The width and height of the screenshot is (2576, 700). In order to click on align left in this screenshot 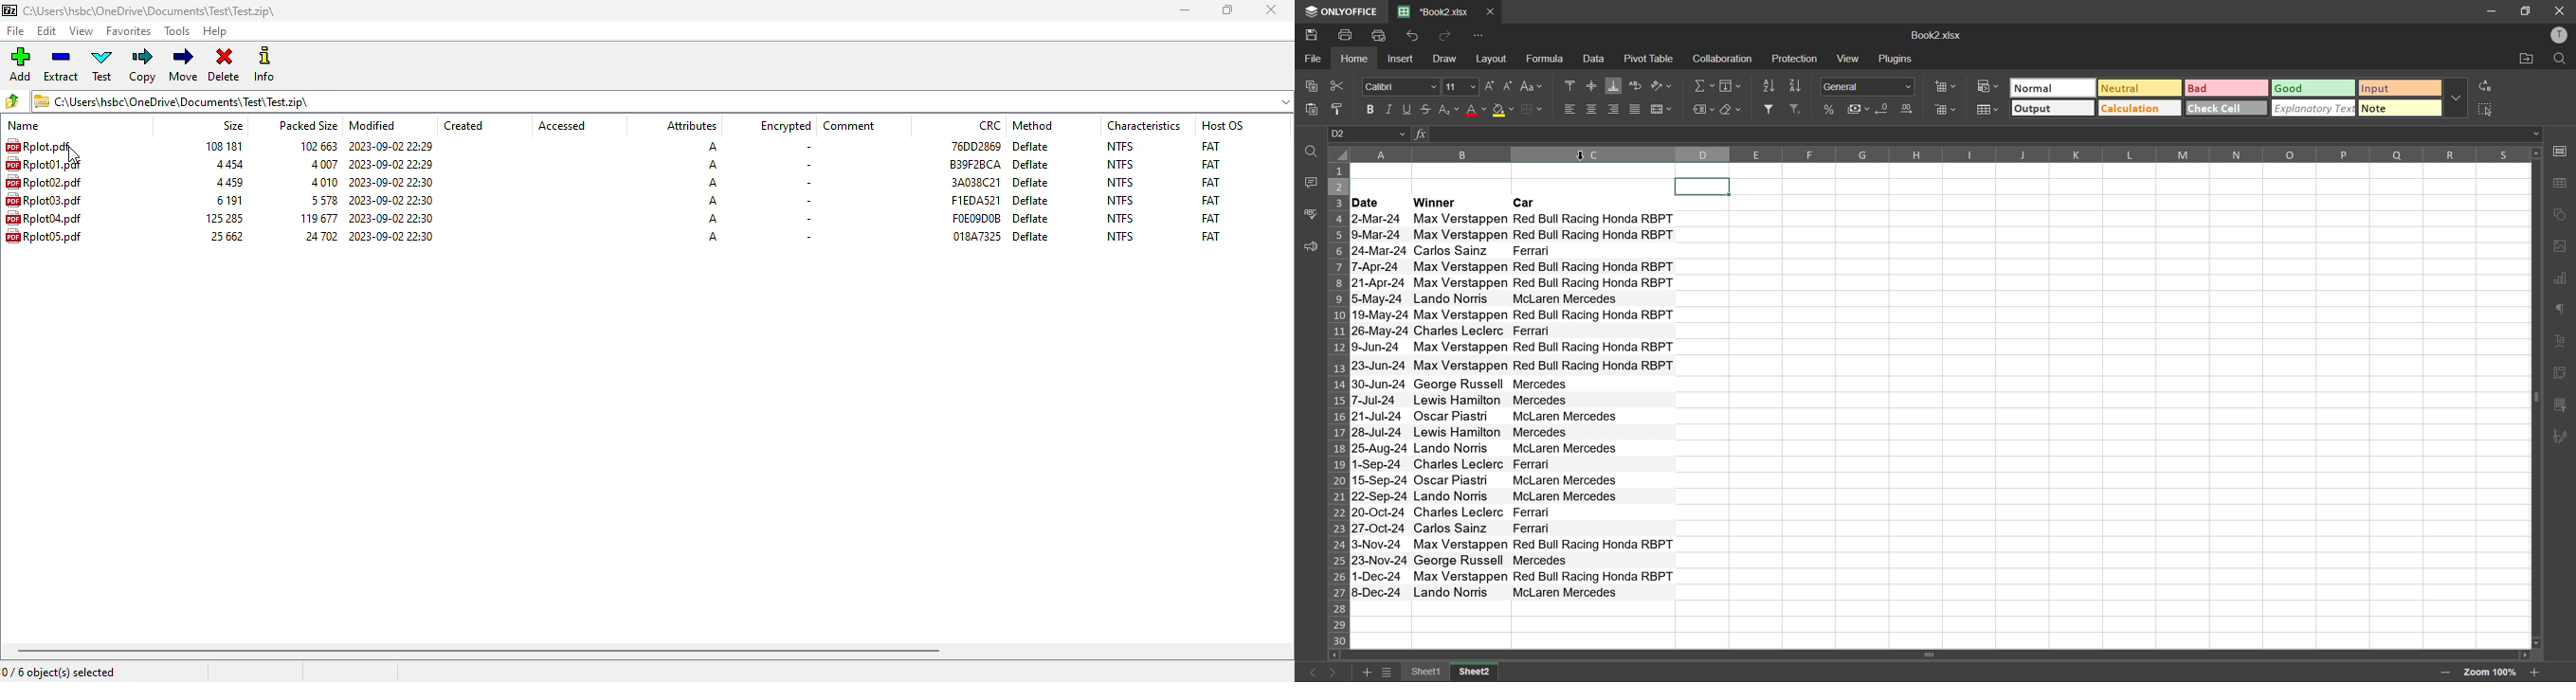, I will do `click(1567, 109)`.